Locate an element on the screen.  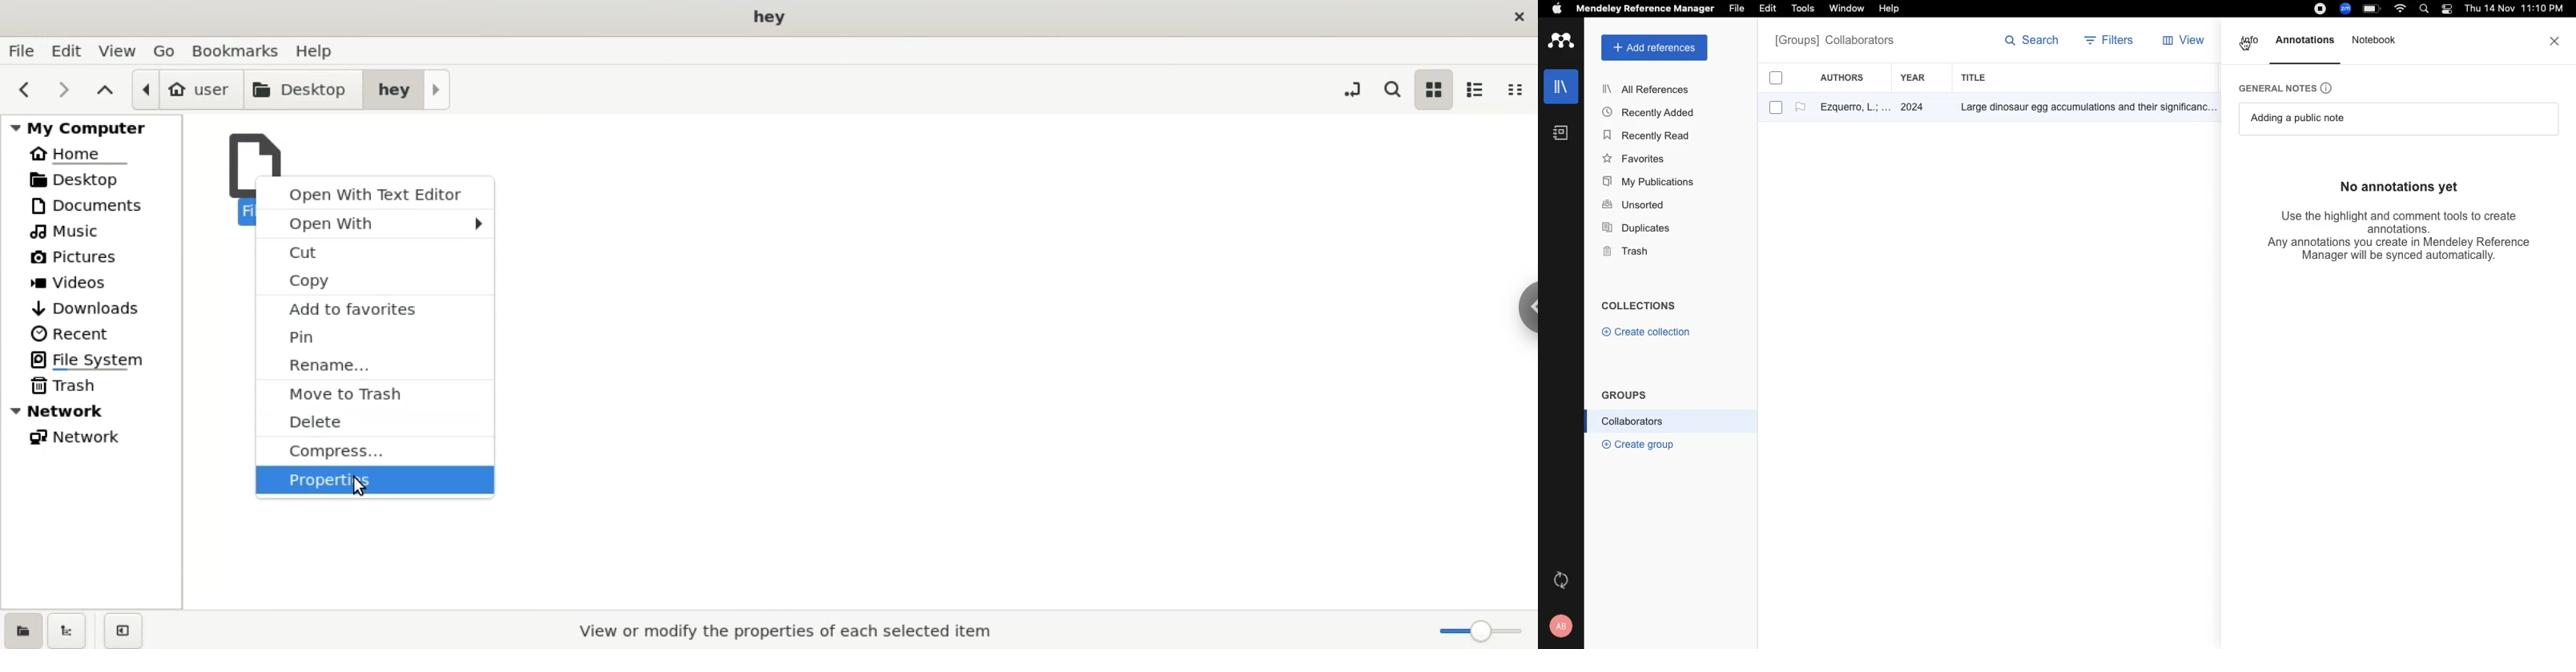
show treeview is located at coordinates (72, 630).